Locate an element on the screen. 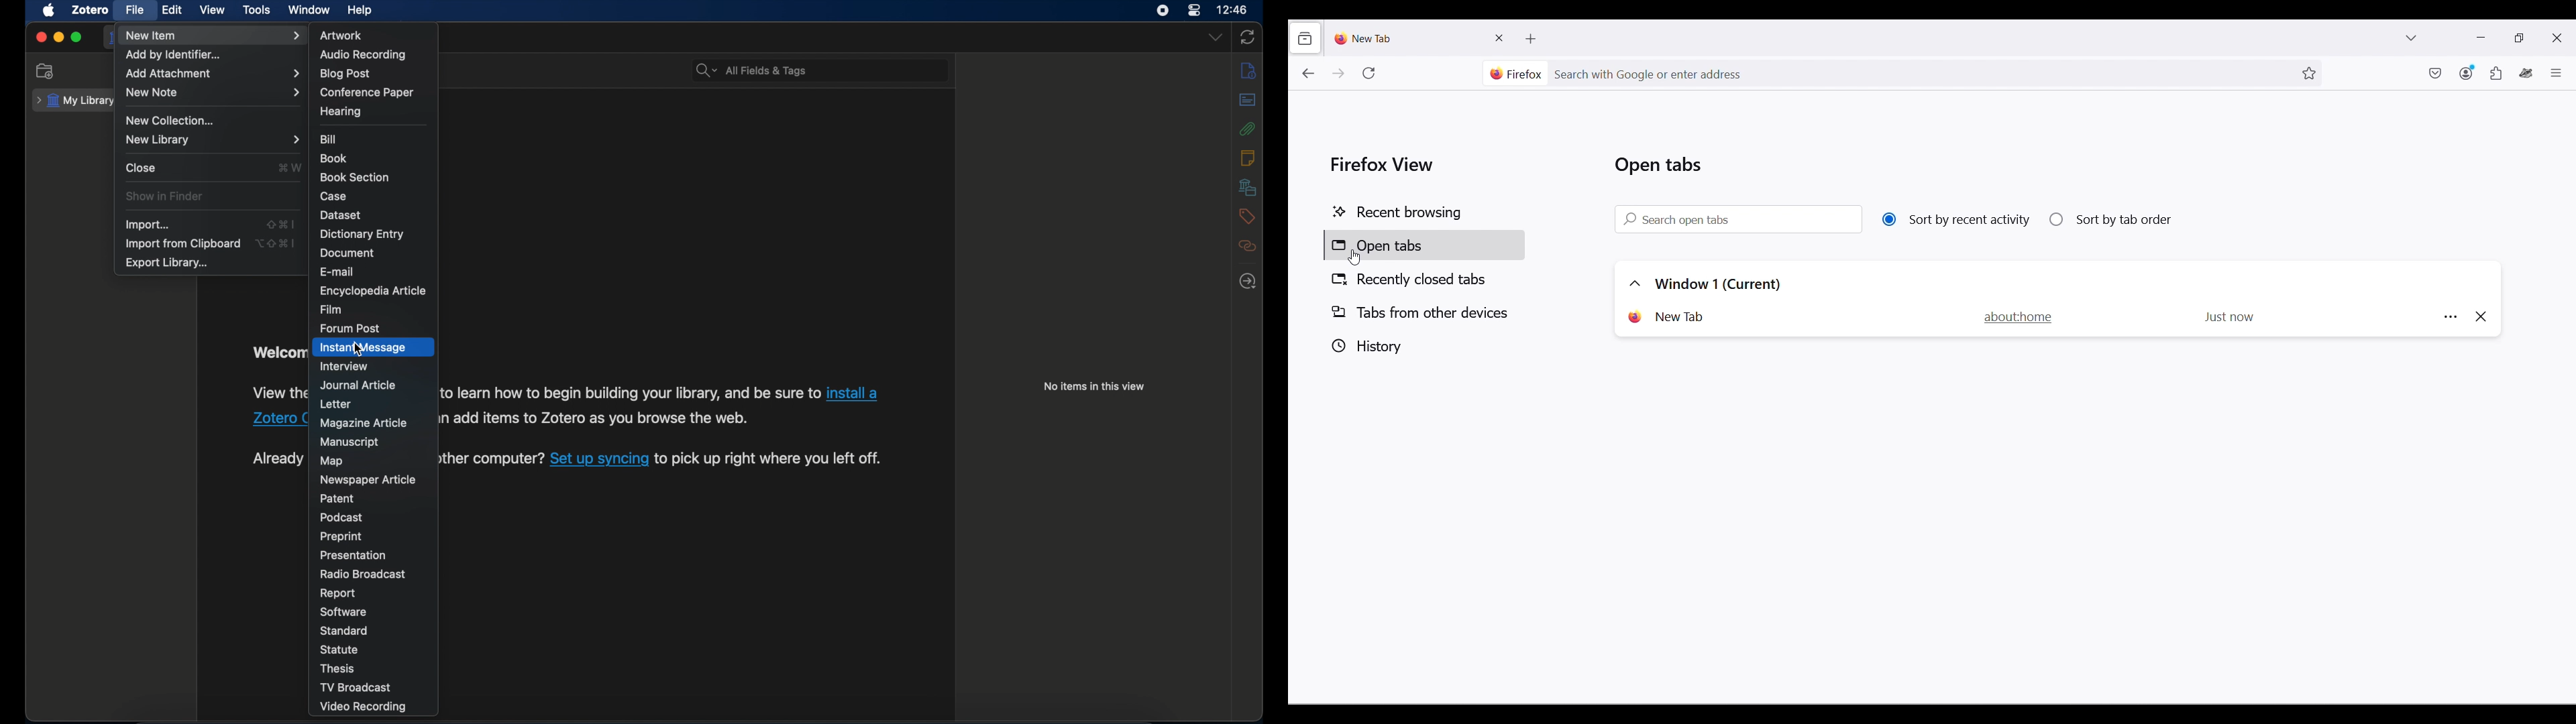  tools is located at coordinates (257, 10).